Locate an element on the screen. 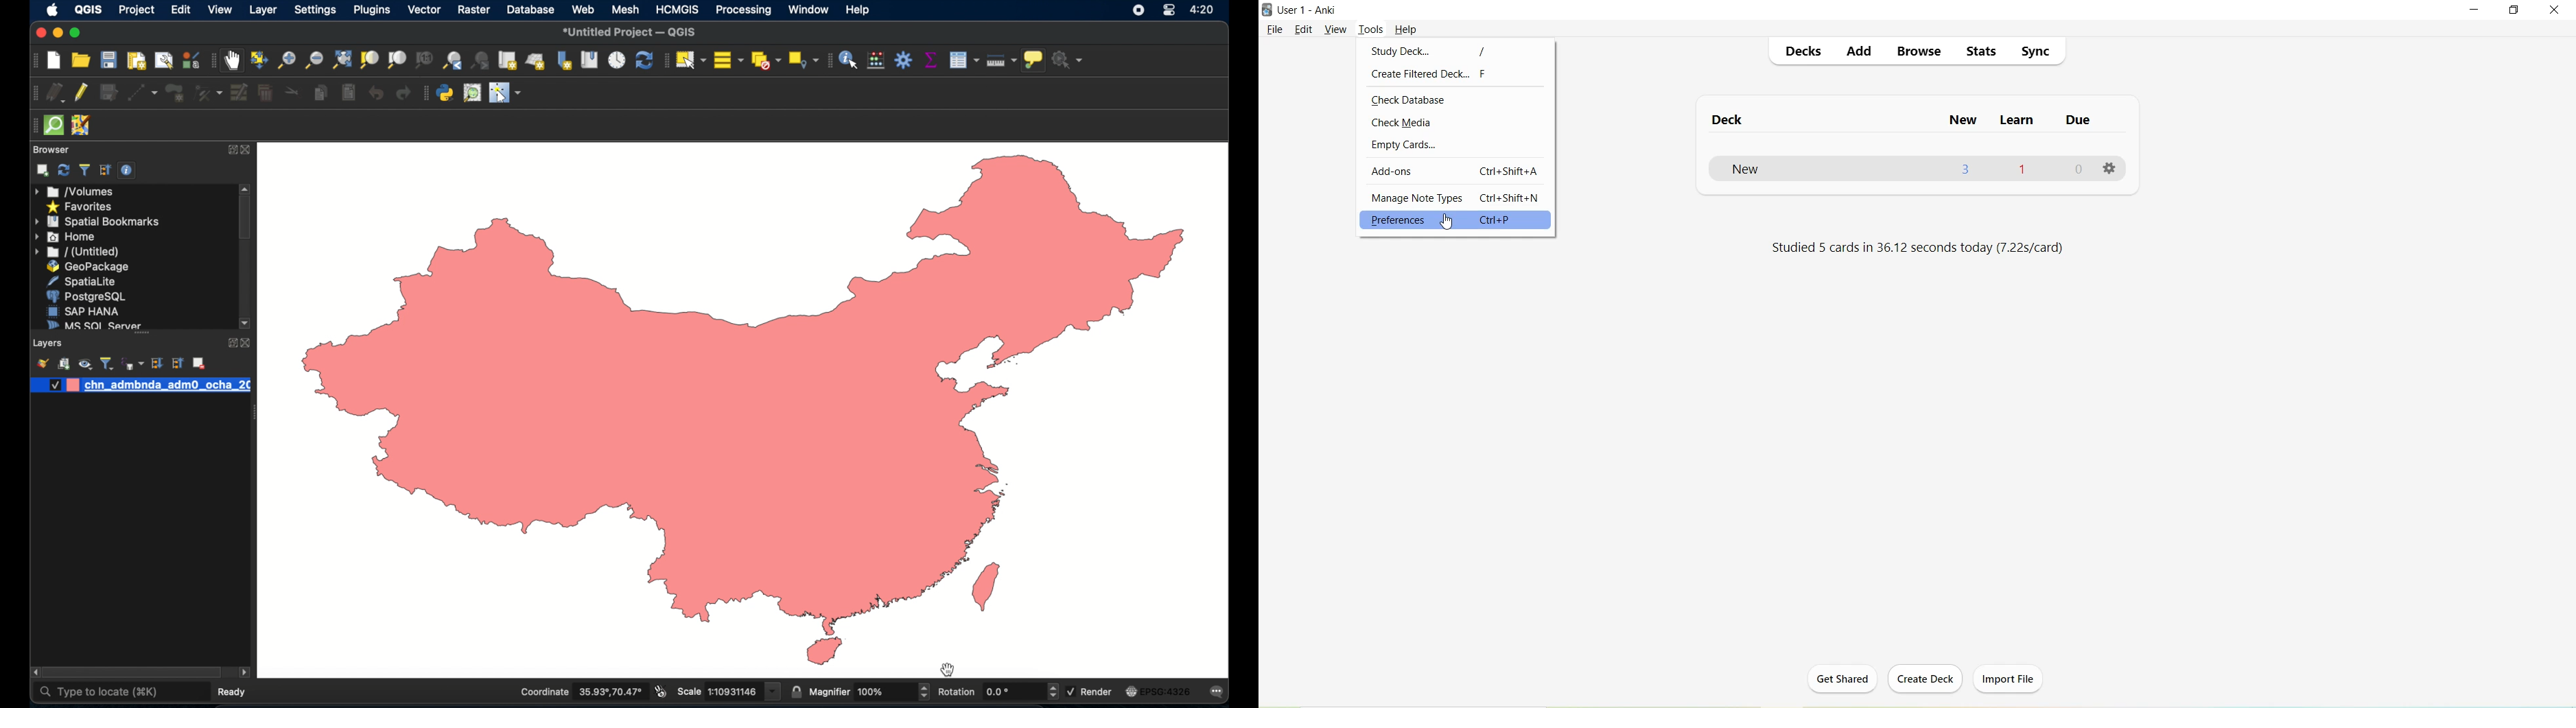 Image resolution: width=2576 pixels, height=728 pixels. refresh is located at coordinates (643, 62).